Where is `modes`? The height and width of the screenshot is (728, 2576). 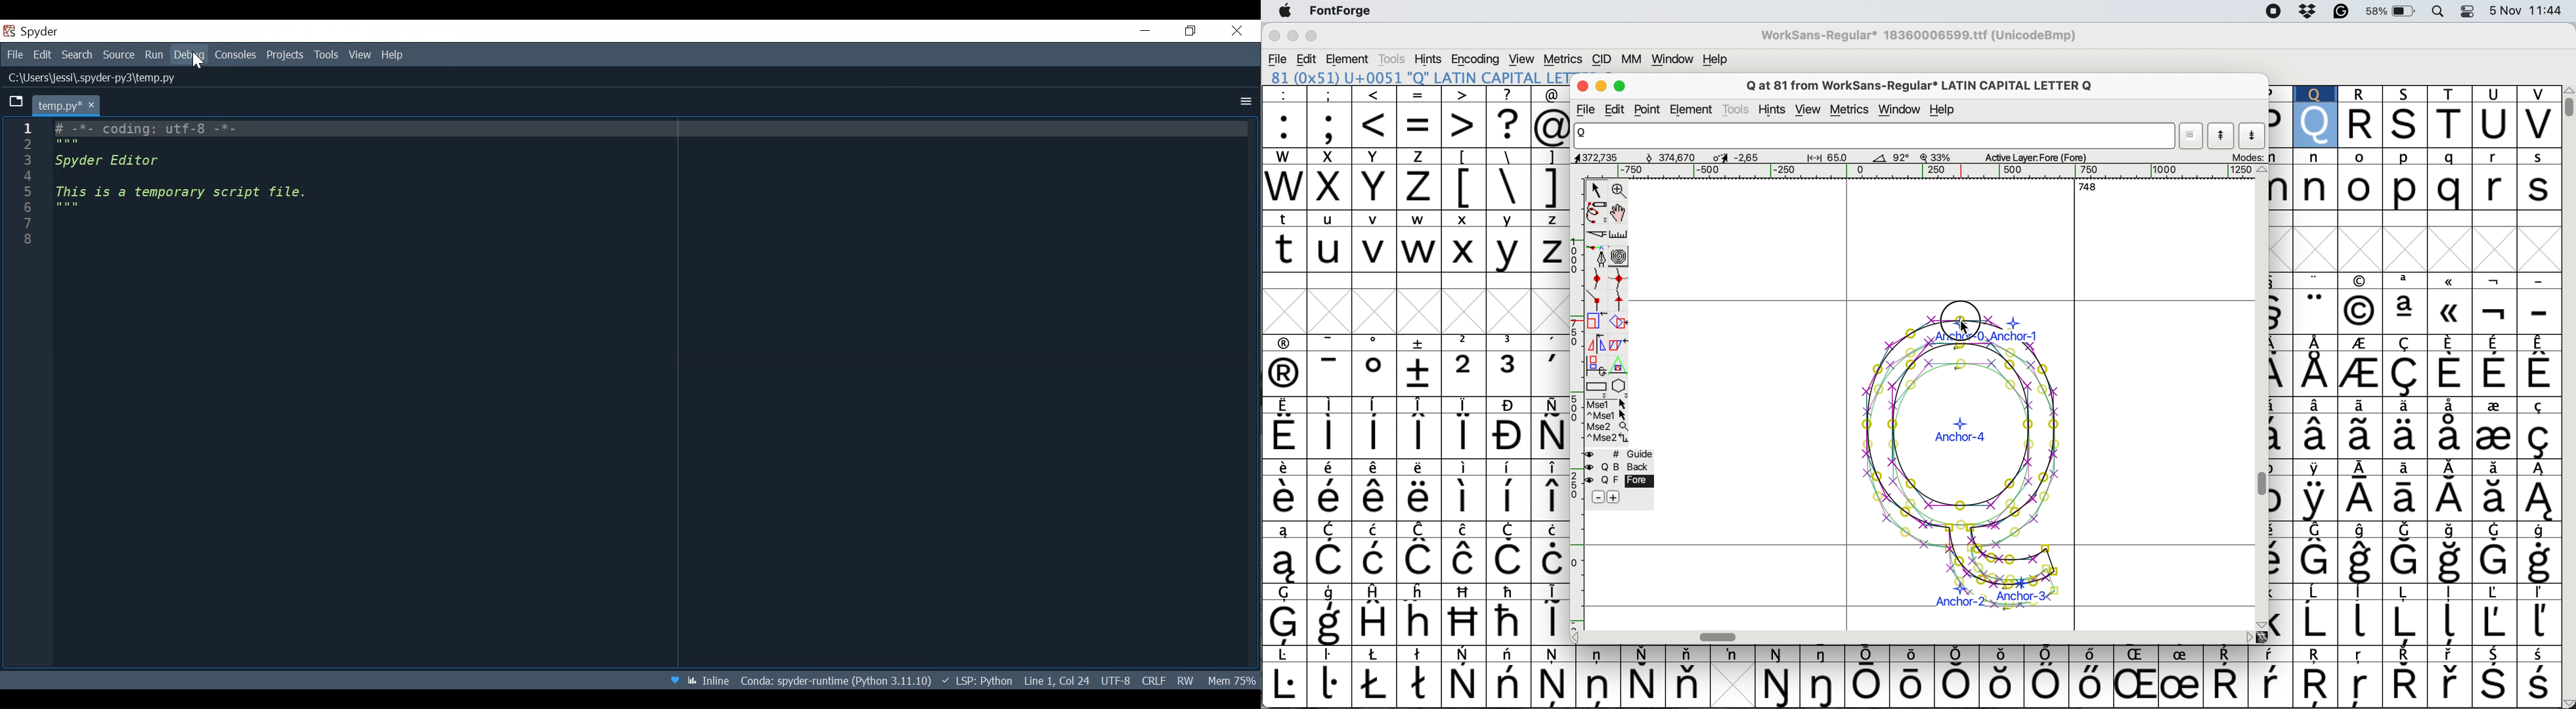 modes is located at coordinates (2251, 158).